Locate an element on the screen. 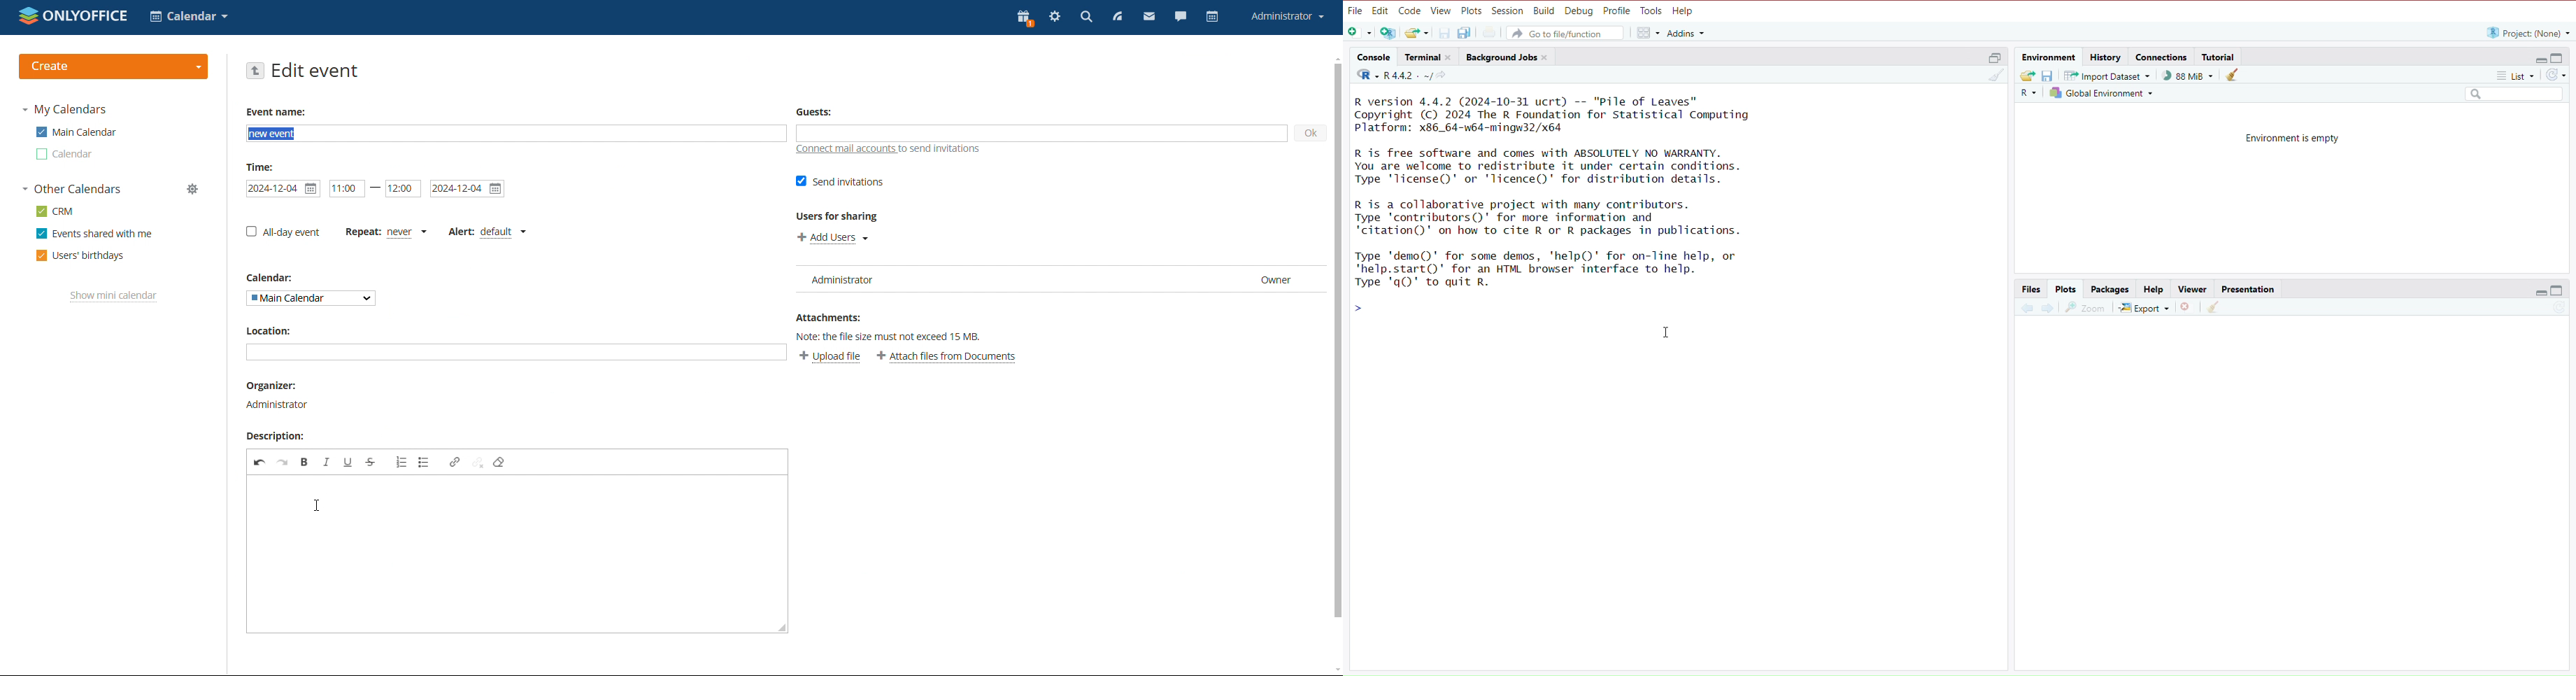  debug is located at coordinates (1579, 12).